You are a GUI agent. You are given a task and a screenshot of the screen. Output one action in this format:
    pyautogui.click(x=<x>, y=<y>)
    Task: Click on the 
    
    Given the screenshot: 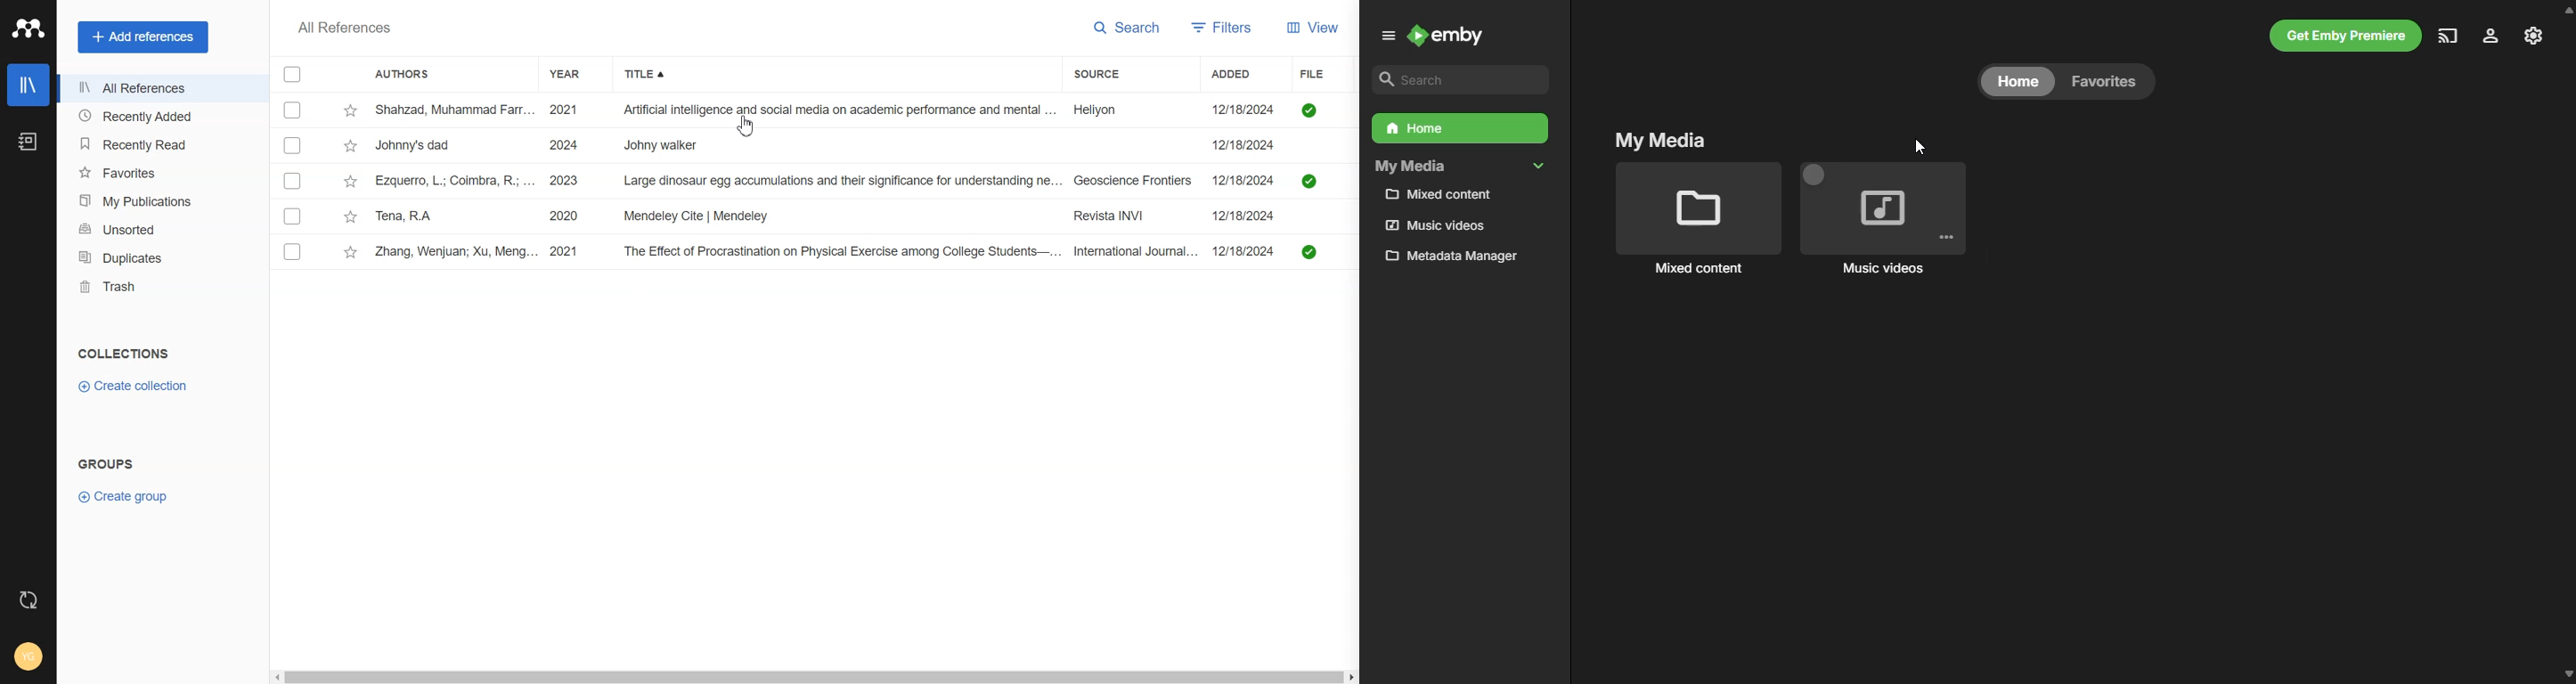 What is the action you would take?
    pyautogui.click(x=292, y=217)
    